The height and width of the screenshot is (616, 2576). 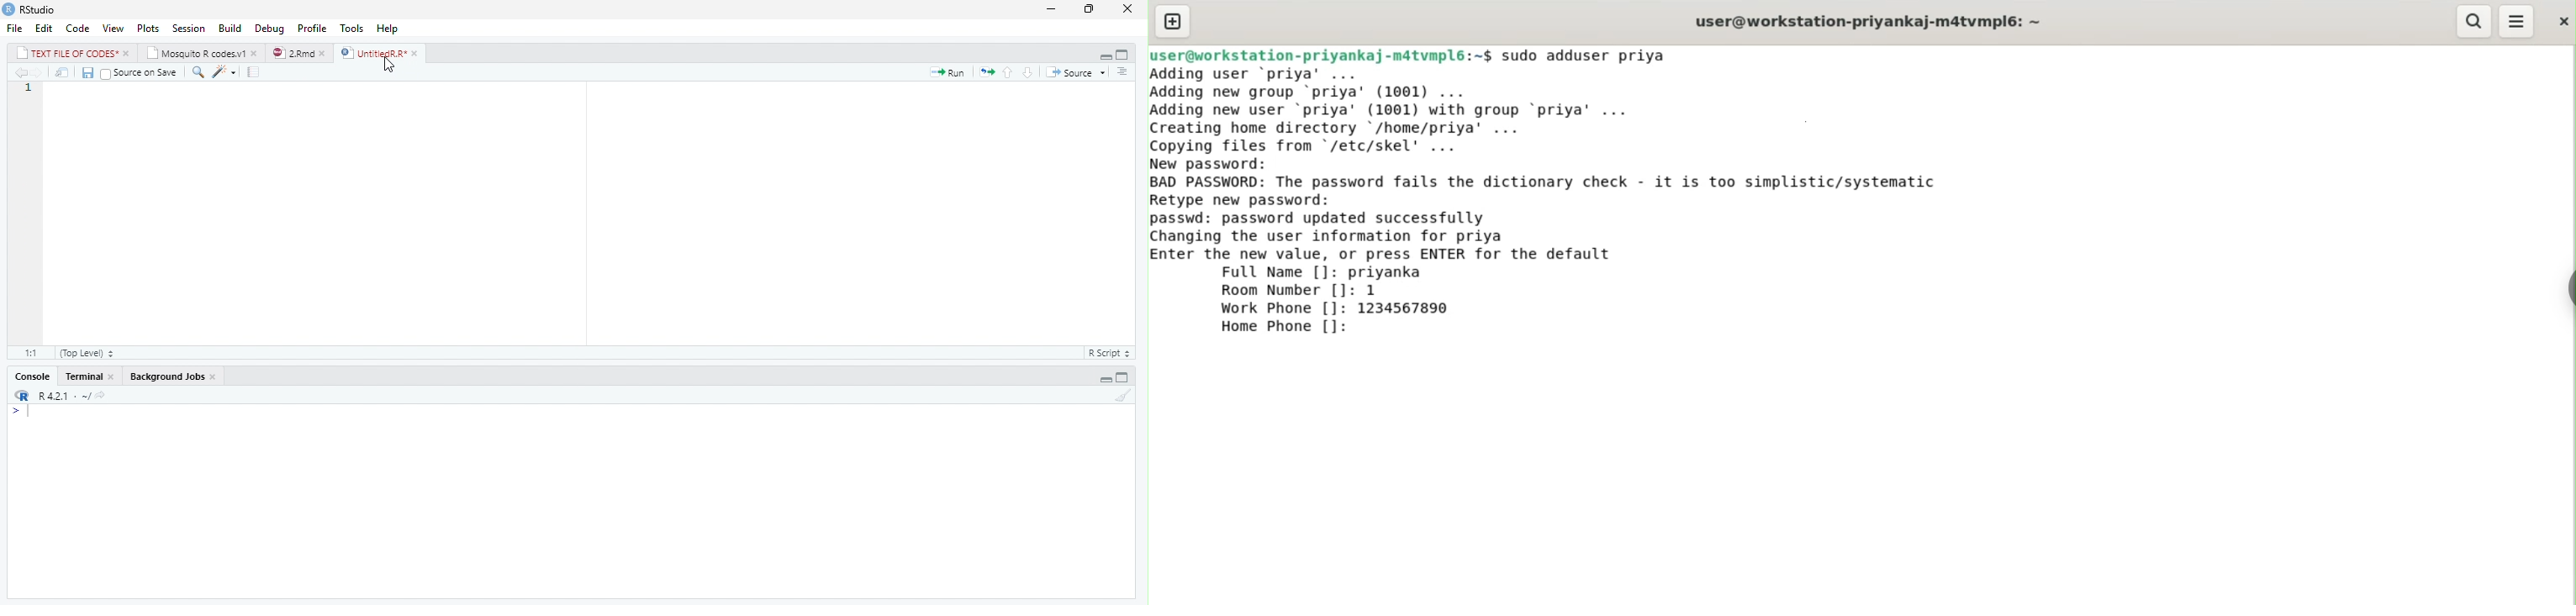 What do you see at coordinates (38, 73) in the screenshot?
I see `Go to next location` at bounding box center [38, 73].